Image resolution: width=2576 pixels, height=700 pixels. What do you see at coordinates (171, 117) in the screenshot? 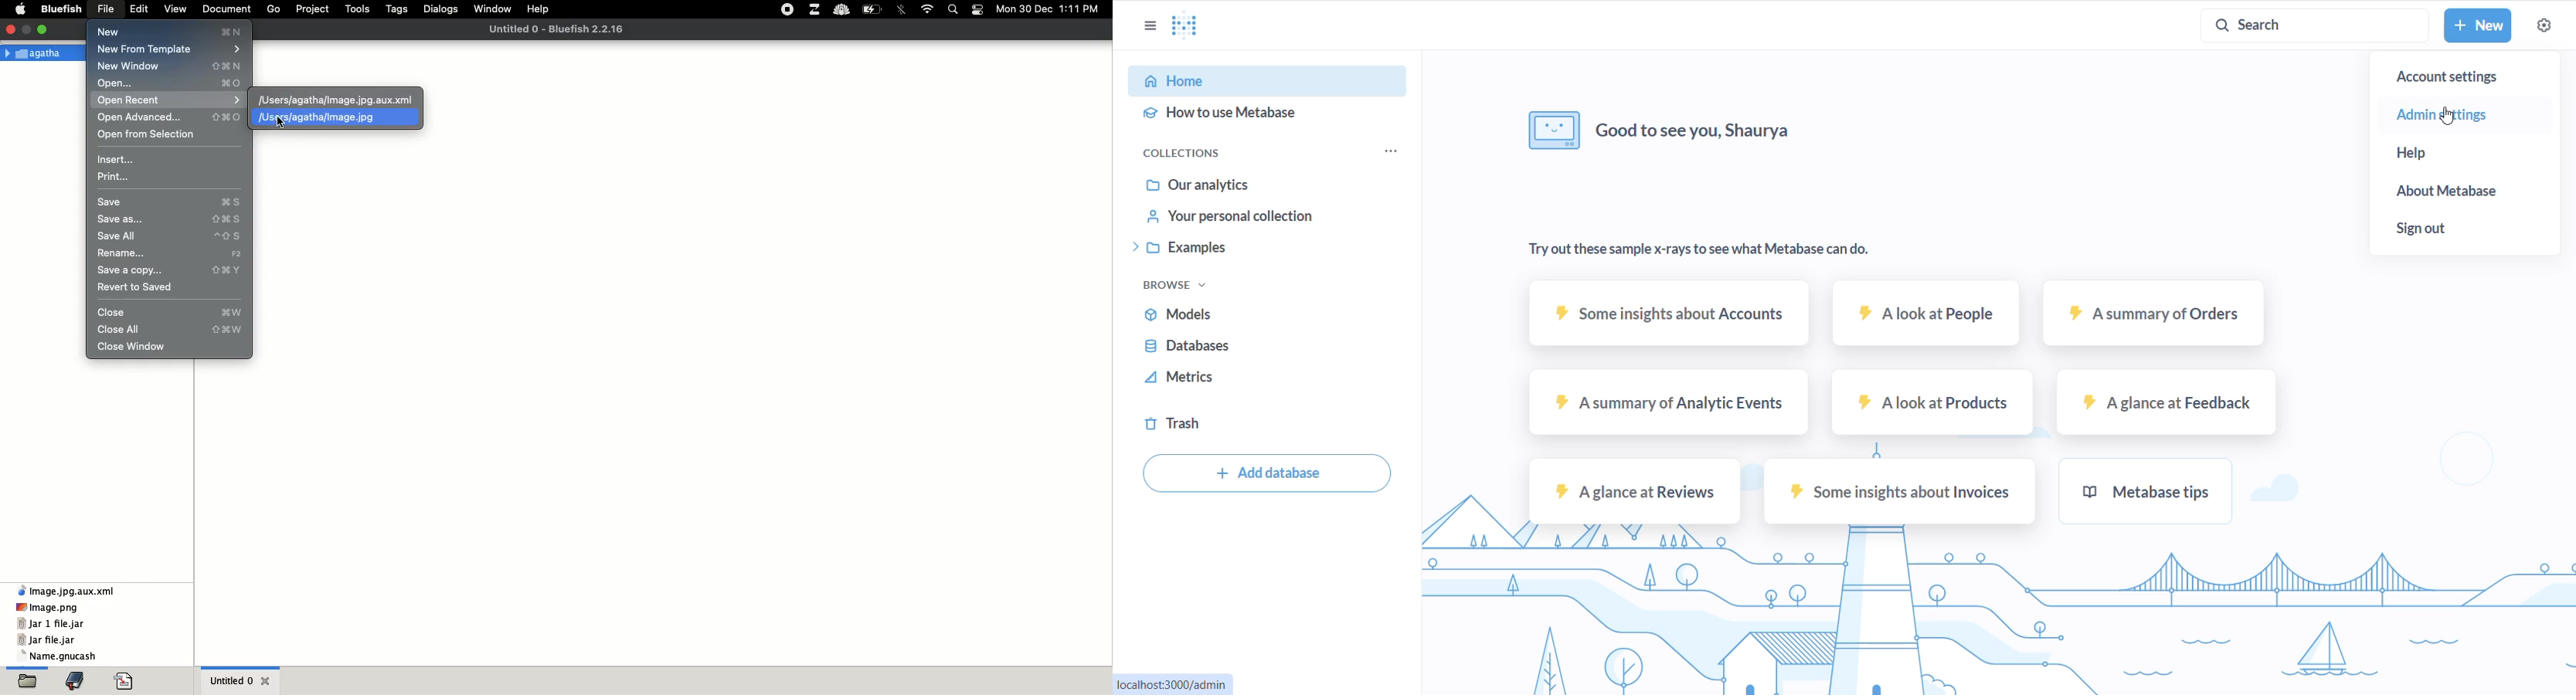
I see `open advanced  command O` at bounding box center [171, 117].